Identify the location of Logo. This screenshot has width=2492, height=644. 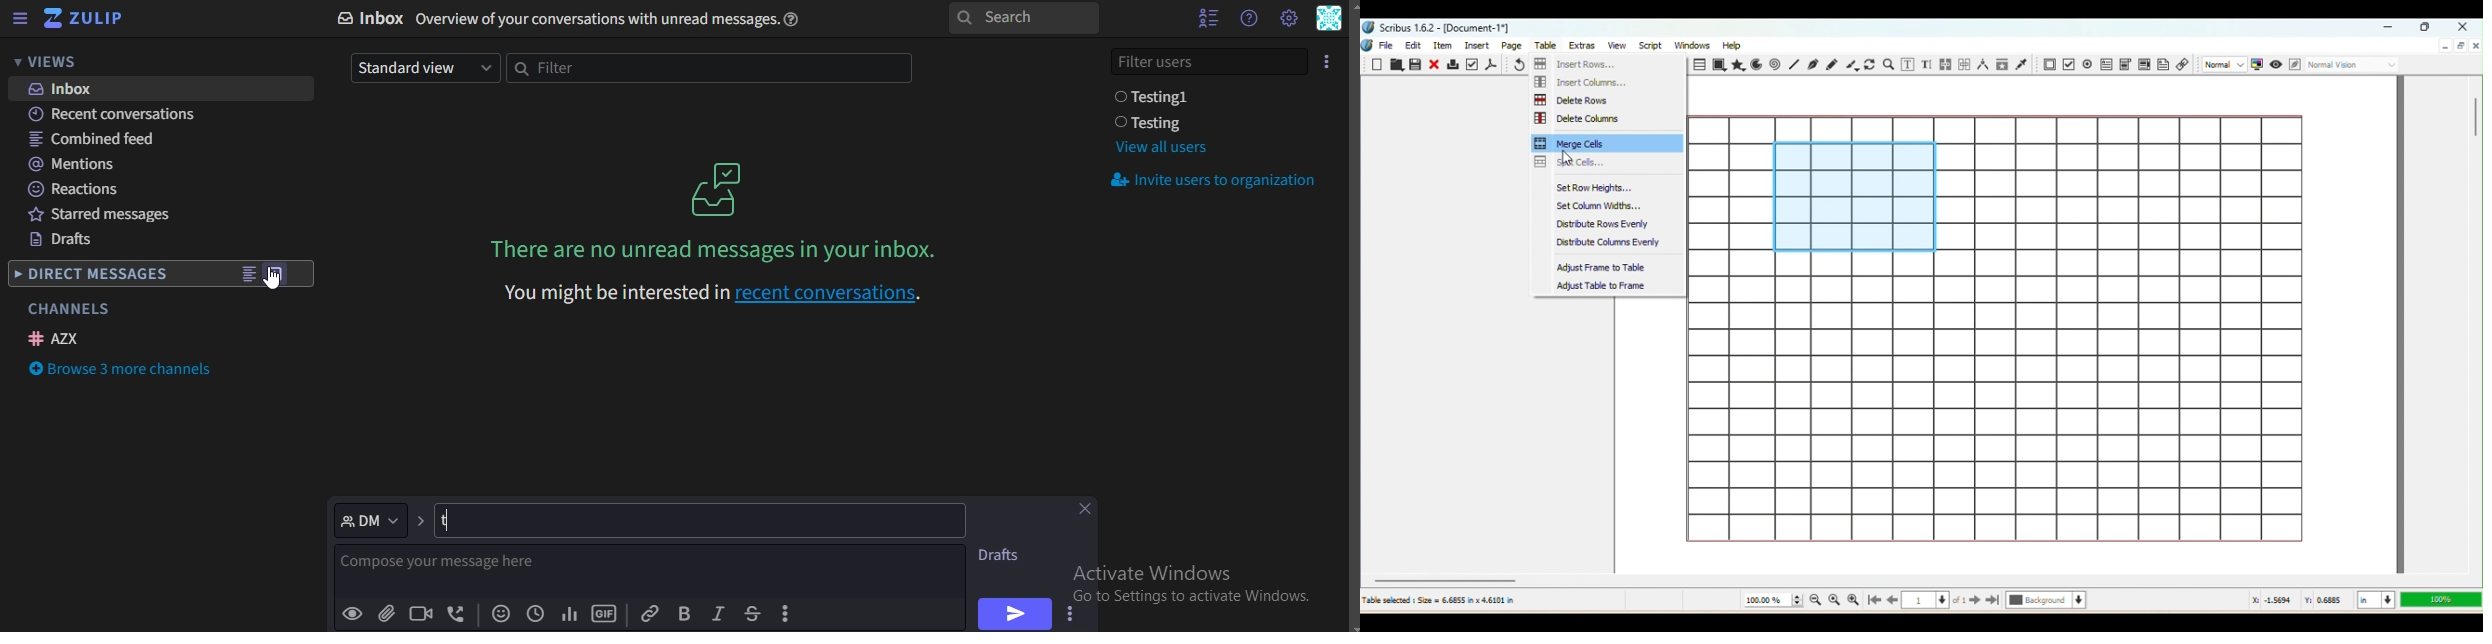
(1368, 47).